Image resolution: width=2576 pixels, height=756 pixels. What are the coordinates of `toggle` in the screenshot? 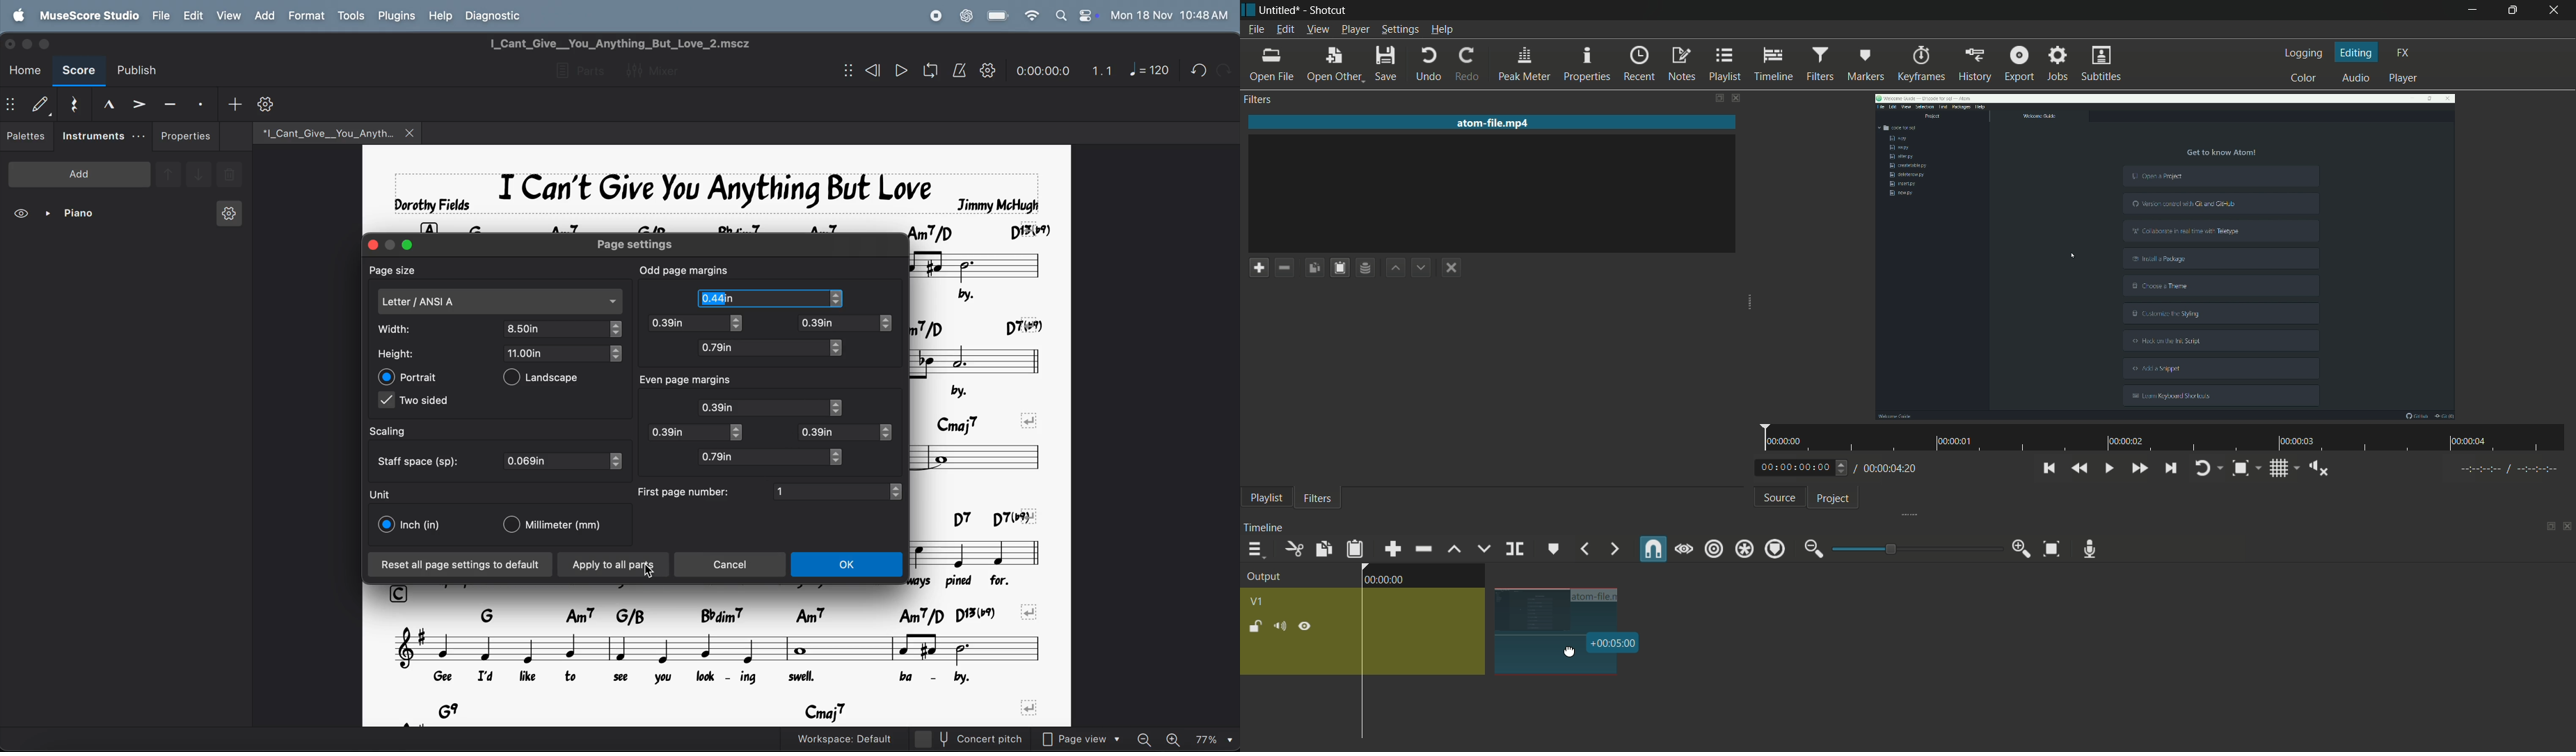 It's located at (617, 329).